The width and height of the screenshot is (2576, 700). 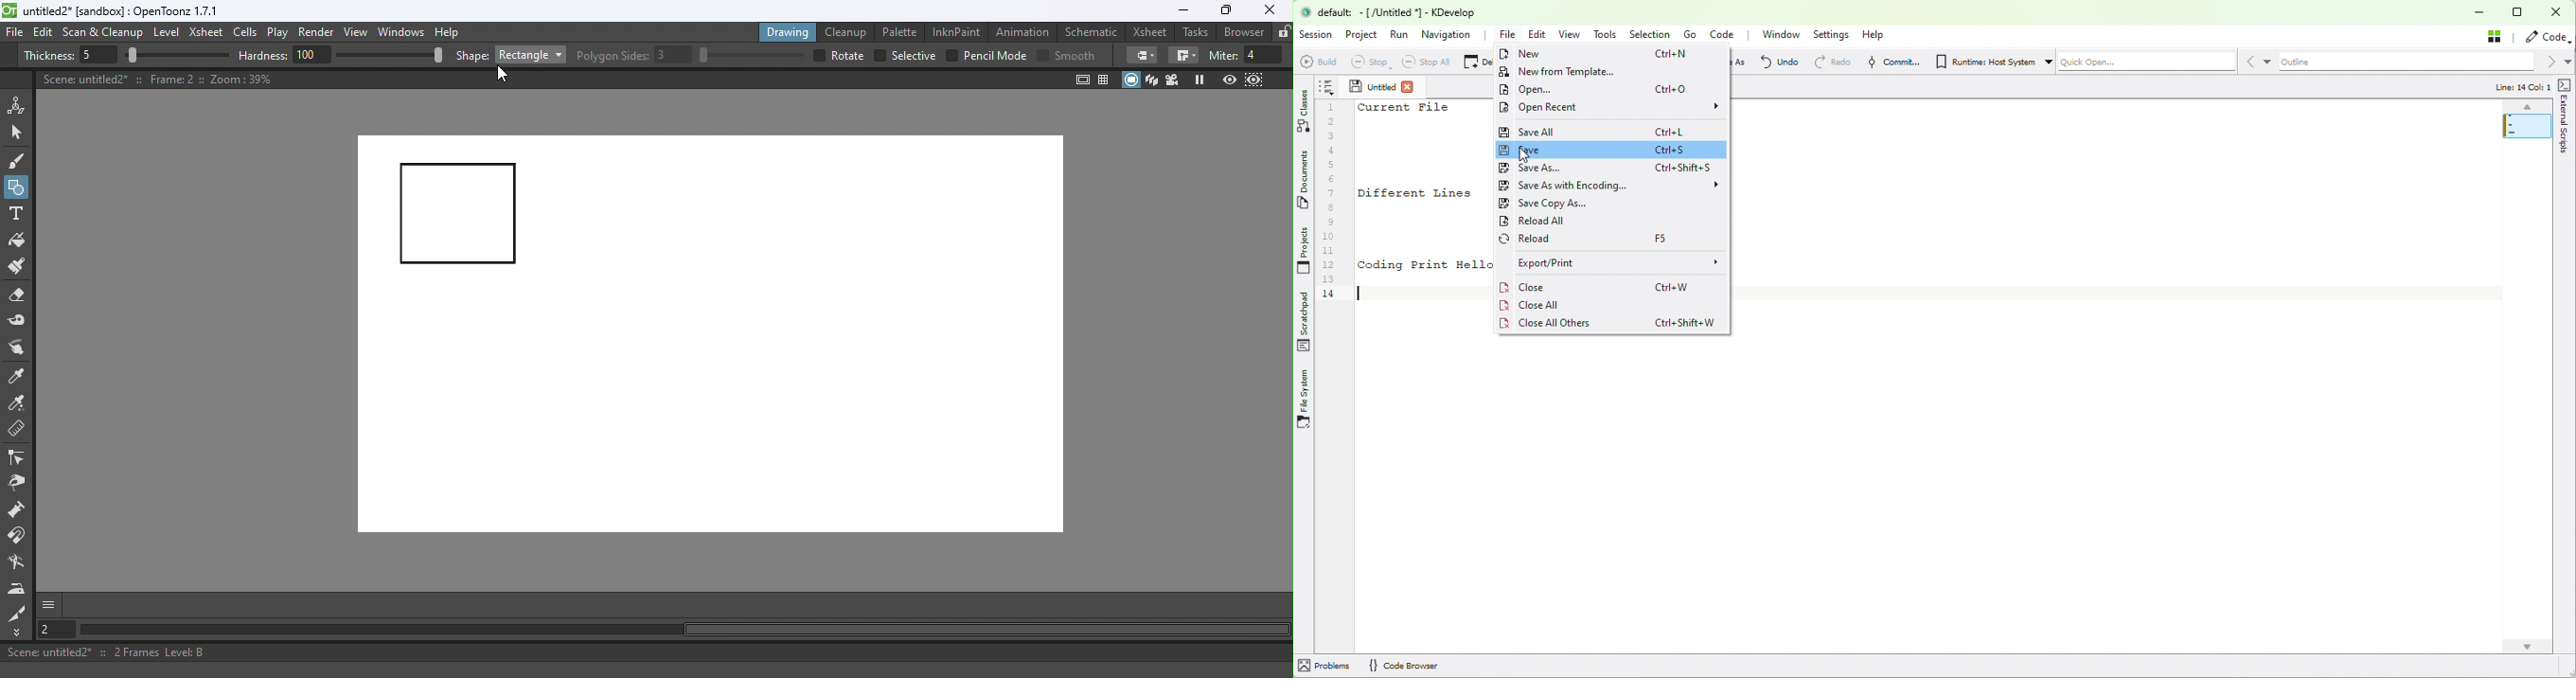 I want to click on Ctri+L, so click(x=1672, y=132).